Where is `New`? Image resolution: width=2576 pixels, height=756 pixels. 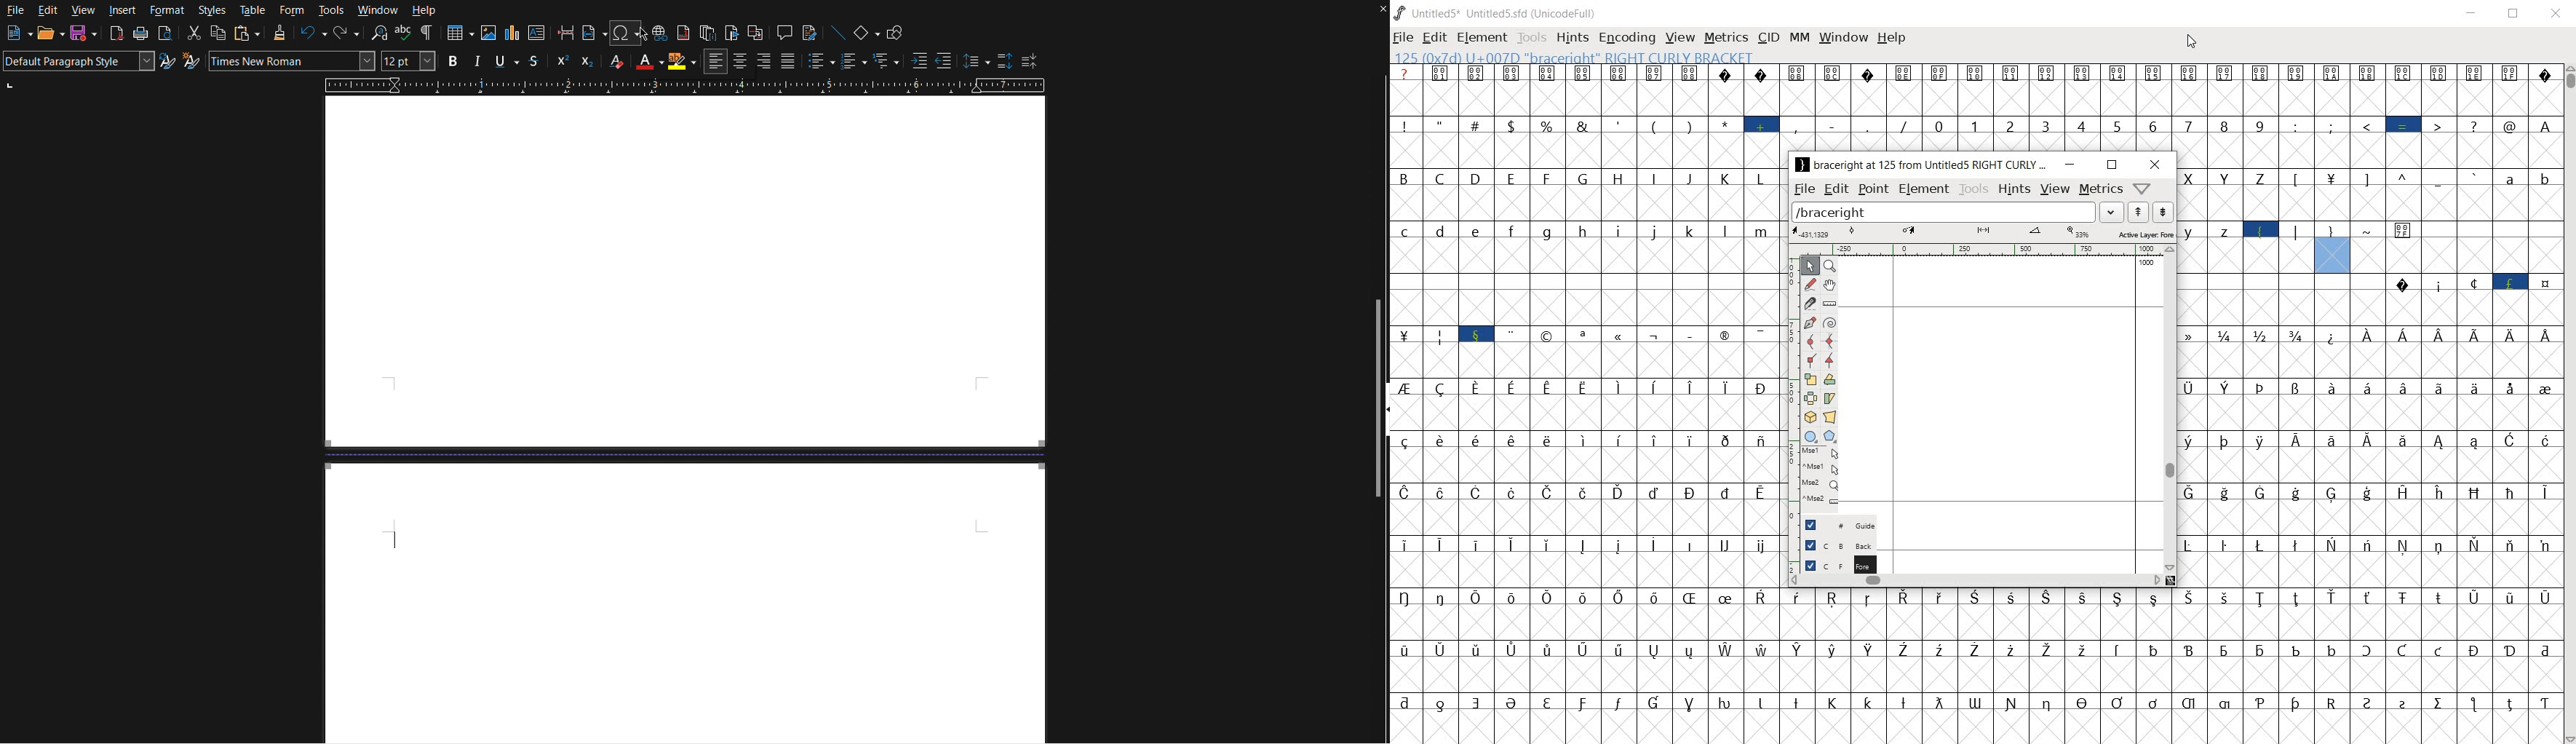 New is located at coordinates (14, 33).